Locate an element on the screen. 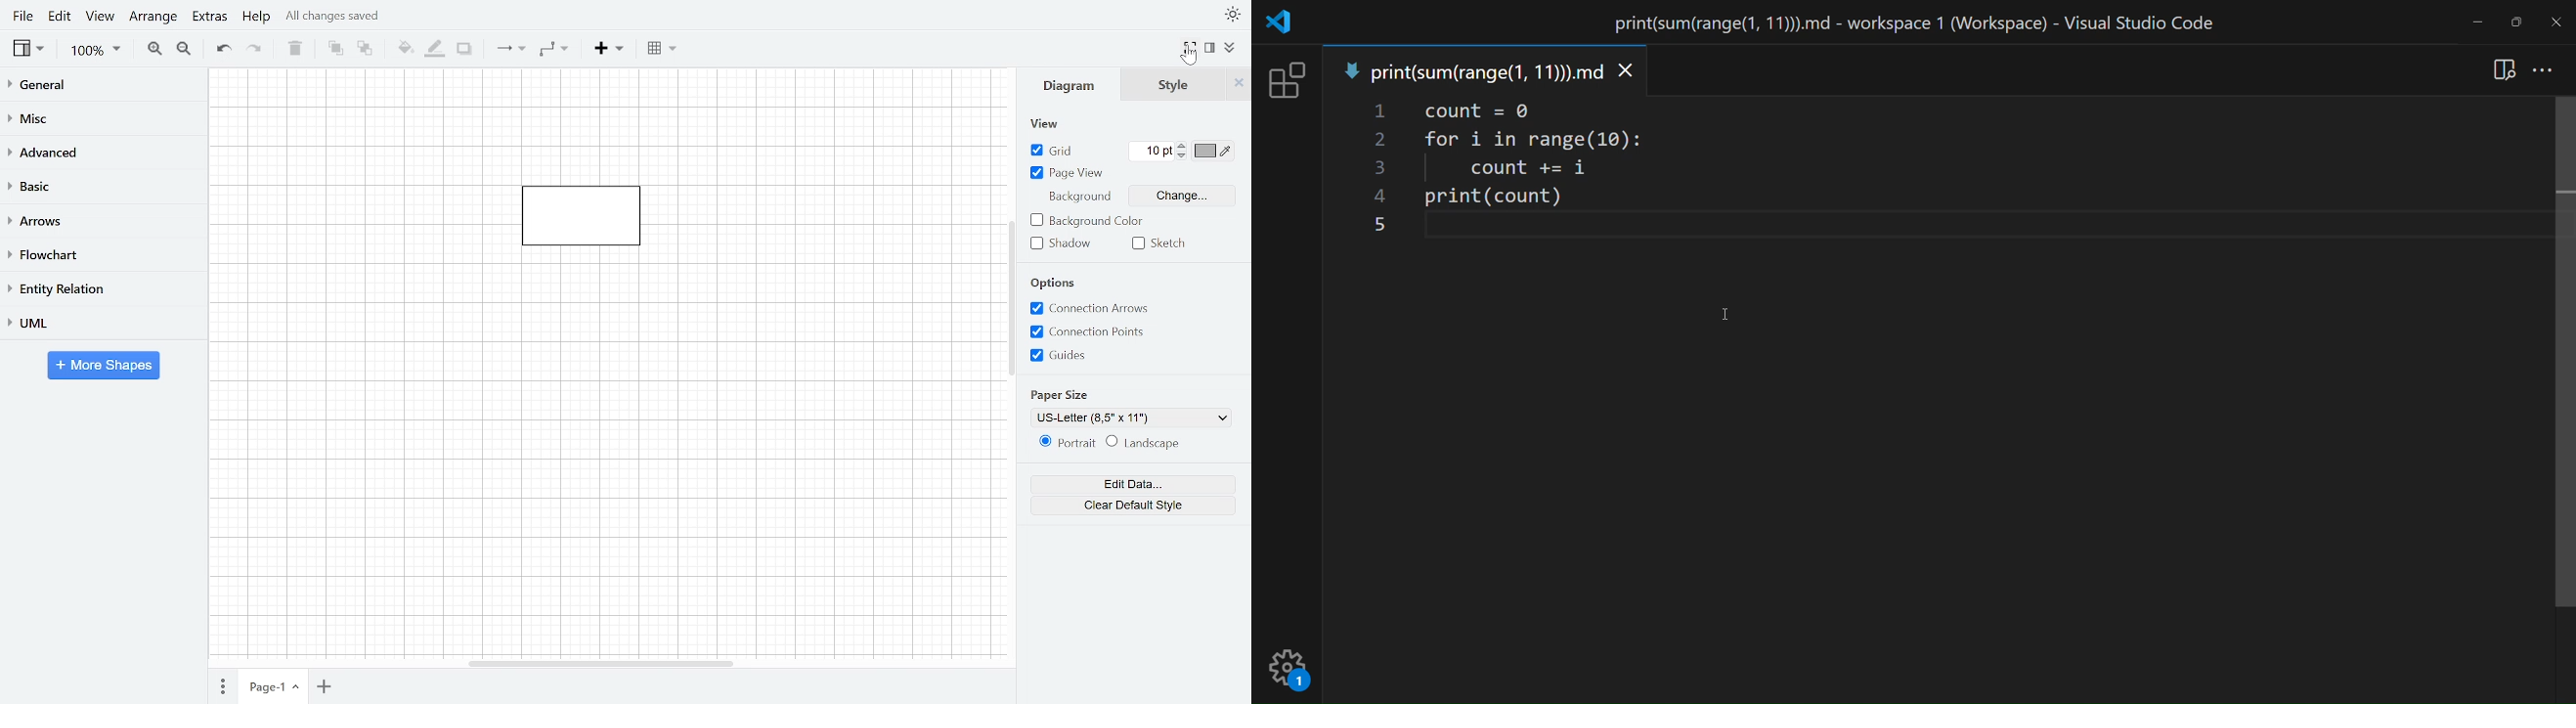 Image resolution: width=2576 pixels, height=728 pixels. tab name is located at coordinates (1469, 69).